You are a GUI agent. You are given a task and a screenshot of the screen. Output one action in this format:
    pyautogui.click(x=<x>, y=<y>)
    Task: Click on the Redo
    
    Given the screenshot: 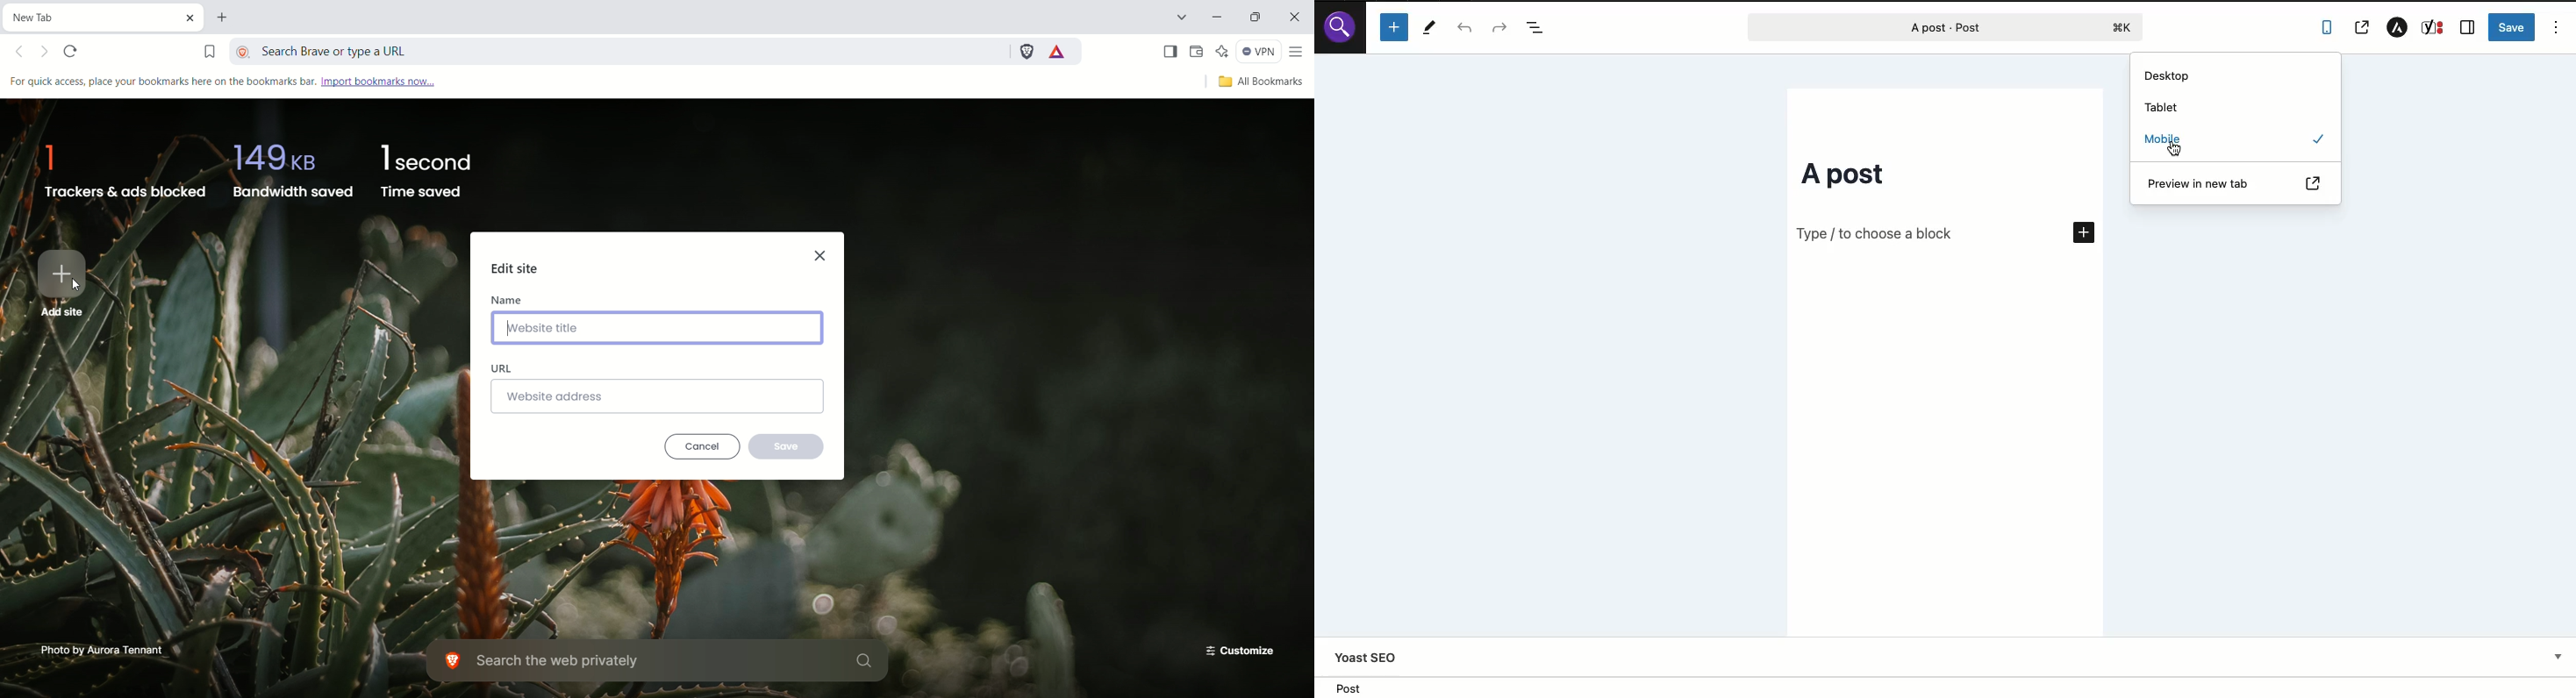 What is the action you would take?
    pyautogui.click(x=1499, y=26)
    